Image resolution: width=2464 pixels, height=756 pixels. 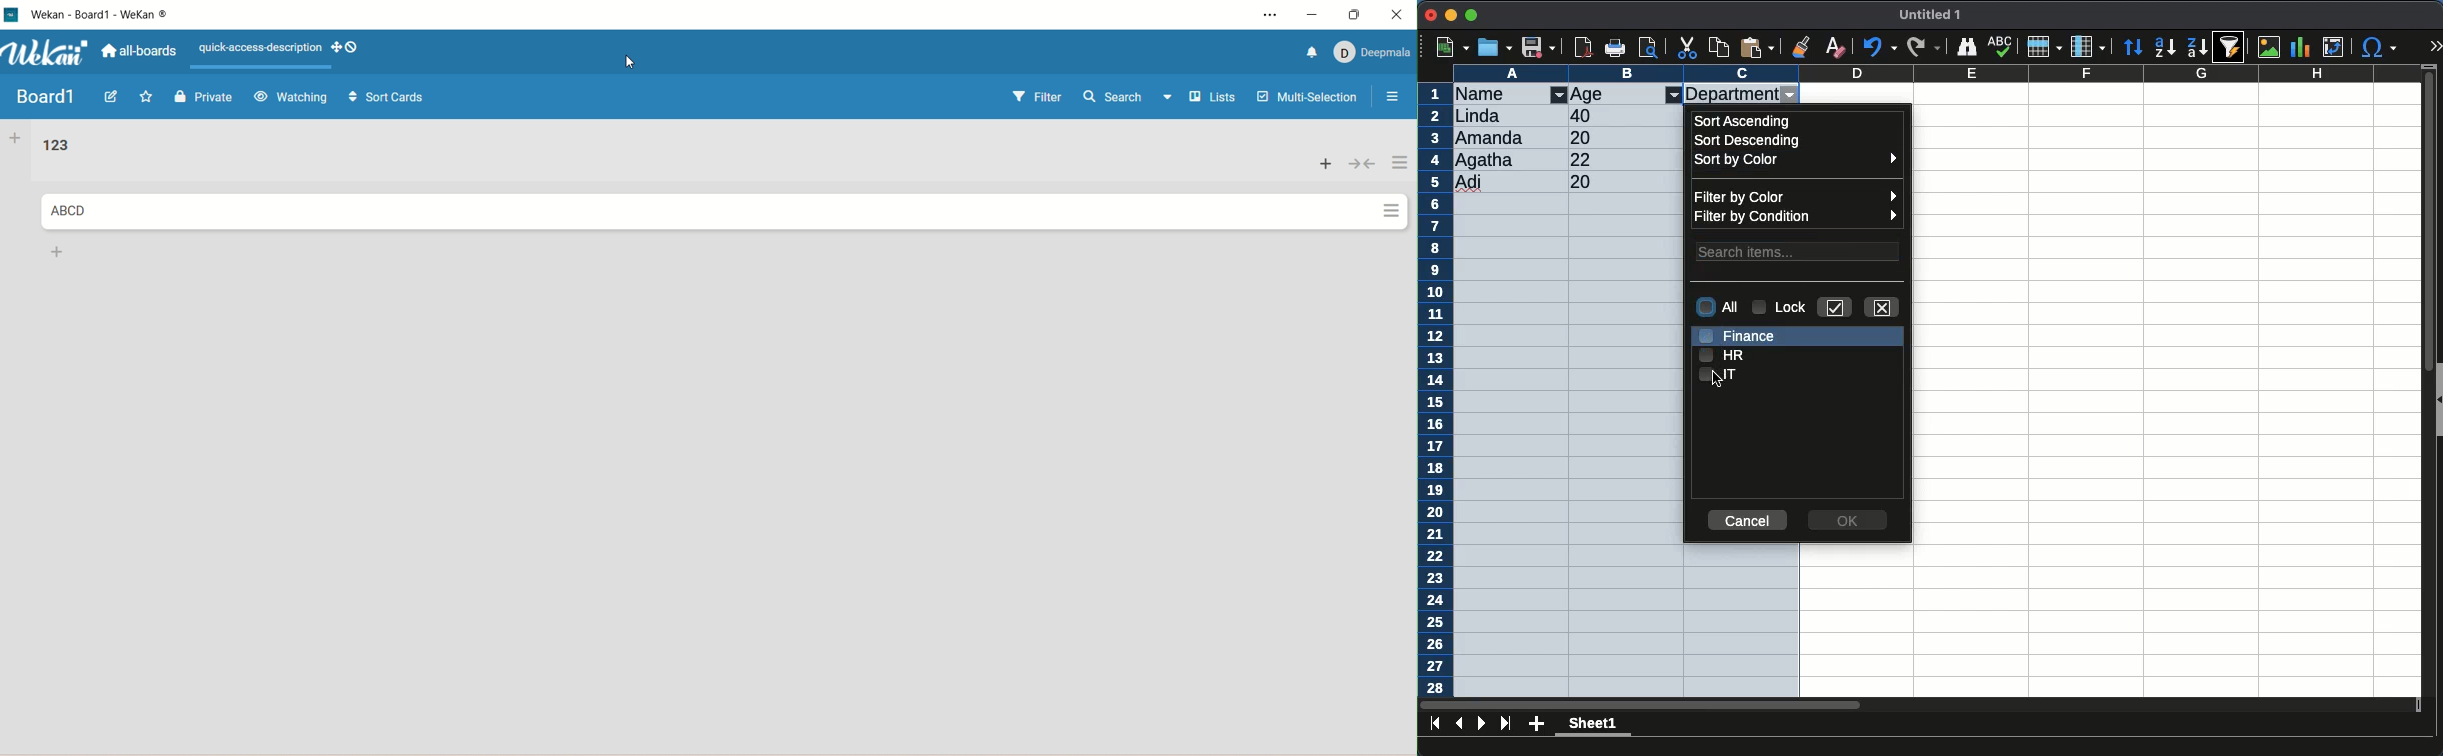 What do you see at coordinates (2378, 47) in the screenshot?
I see `special character` at bounding box center [2378, 47].